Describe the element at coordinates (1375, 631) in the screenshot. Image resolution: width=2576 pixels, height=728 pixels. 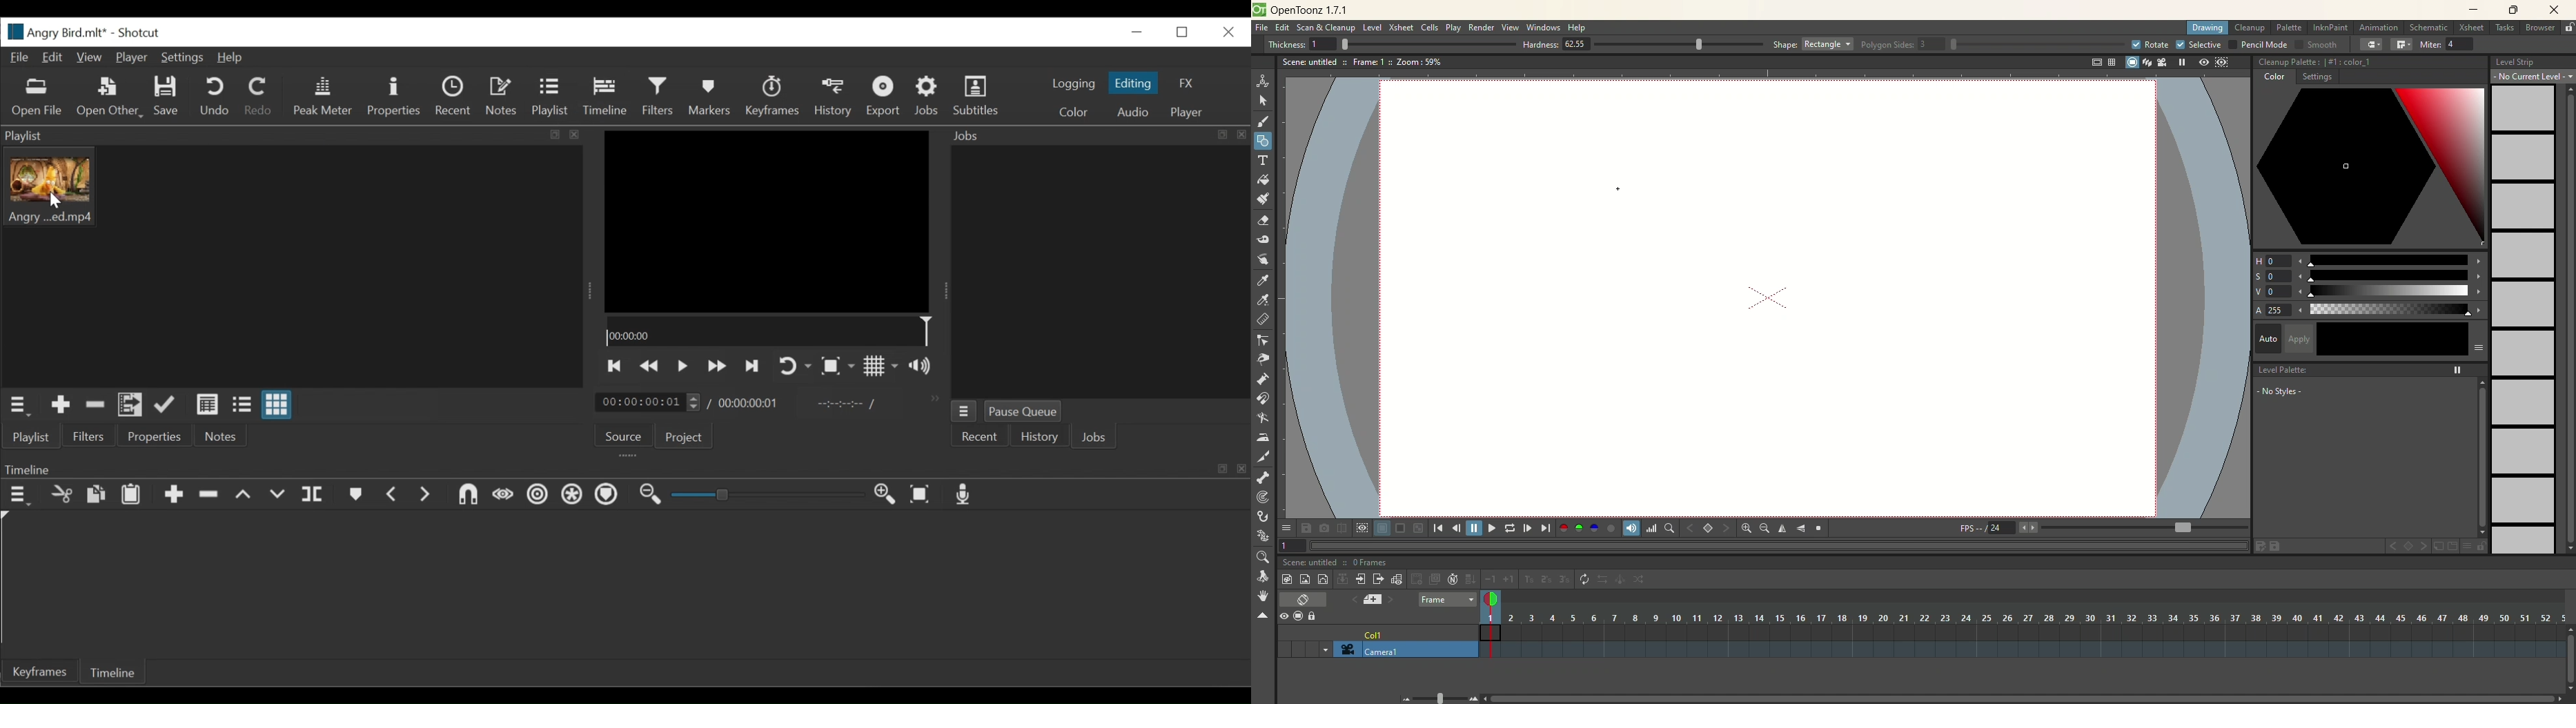
I see `col1` at that location.